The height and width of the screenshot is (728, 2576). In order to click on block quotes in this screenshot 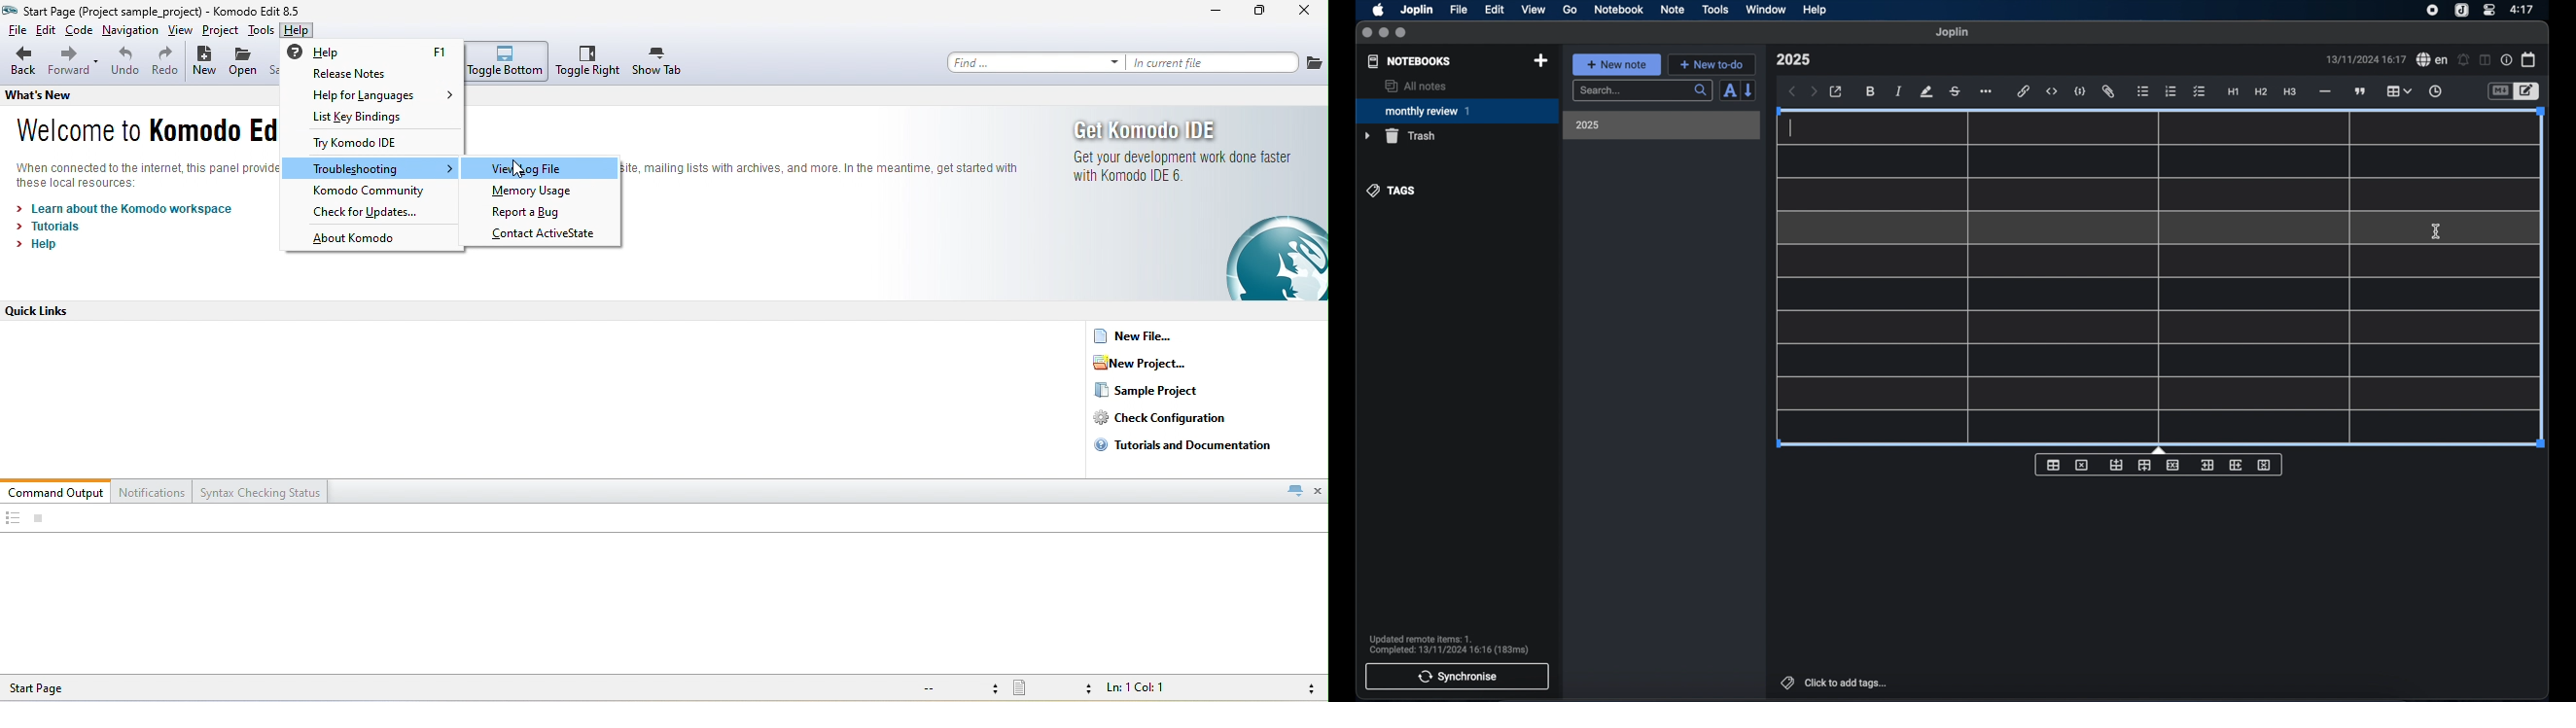, I will do `click(2361, 92)`.